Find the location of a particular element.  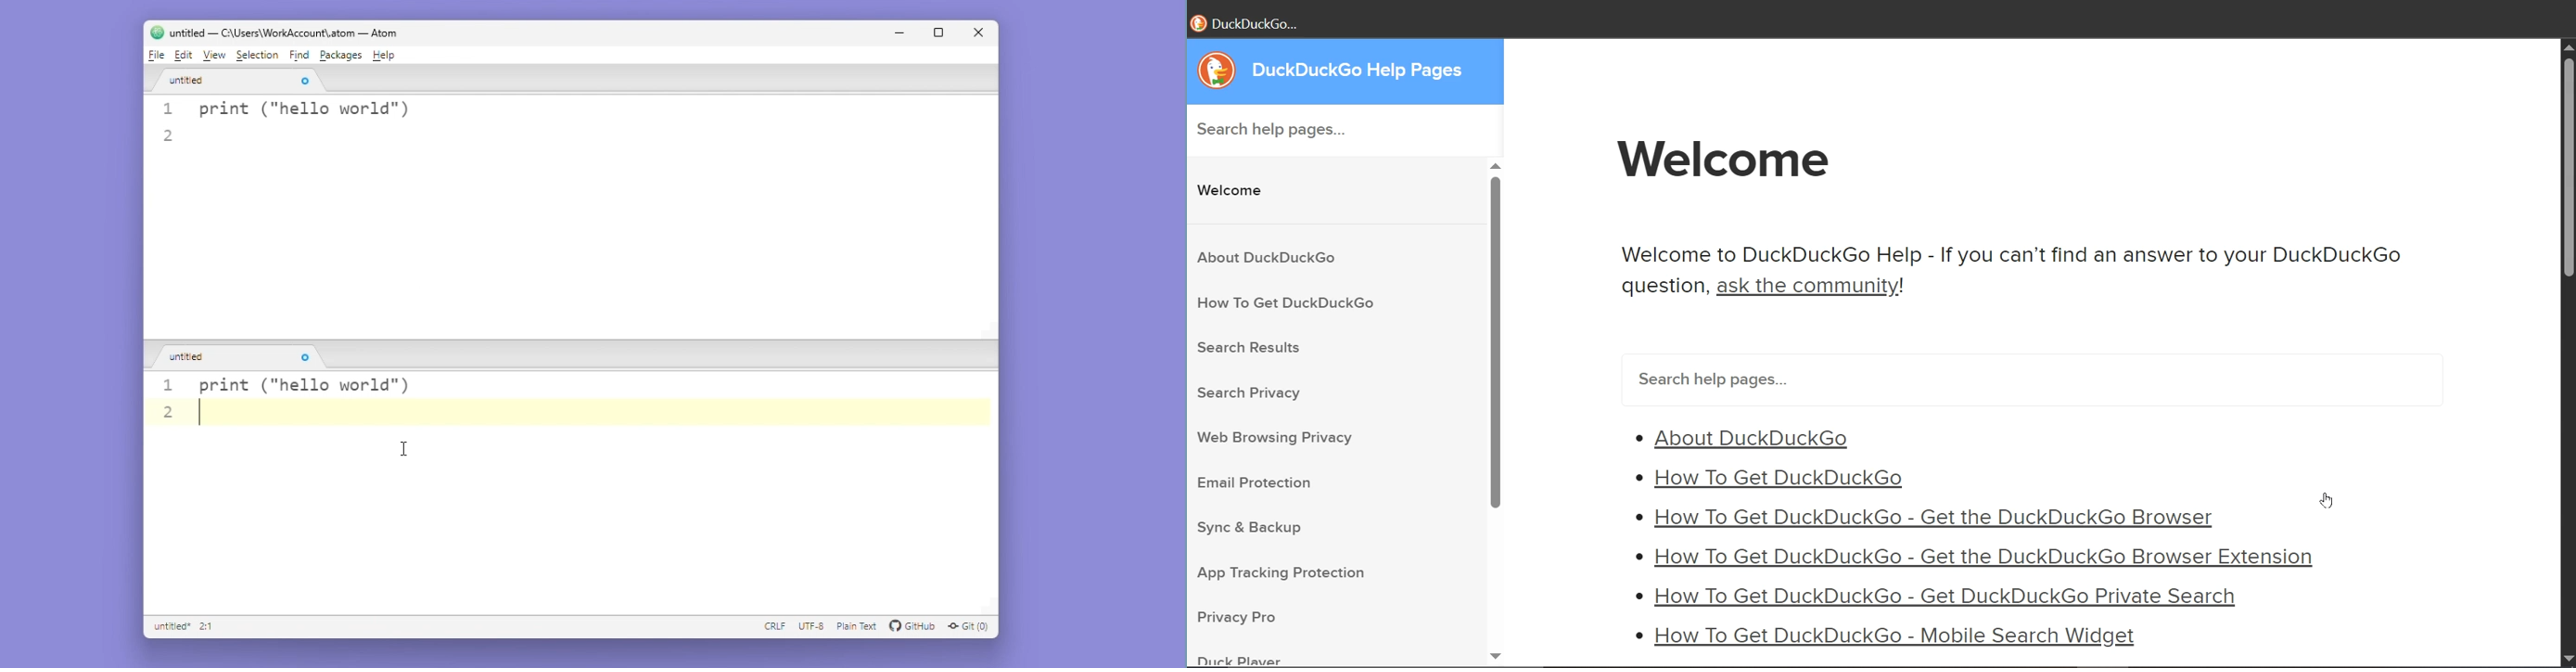

Untilled is located at coordinates (170, 628).